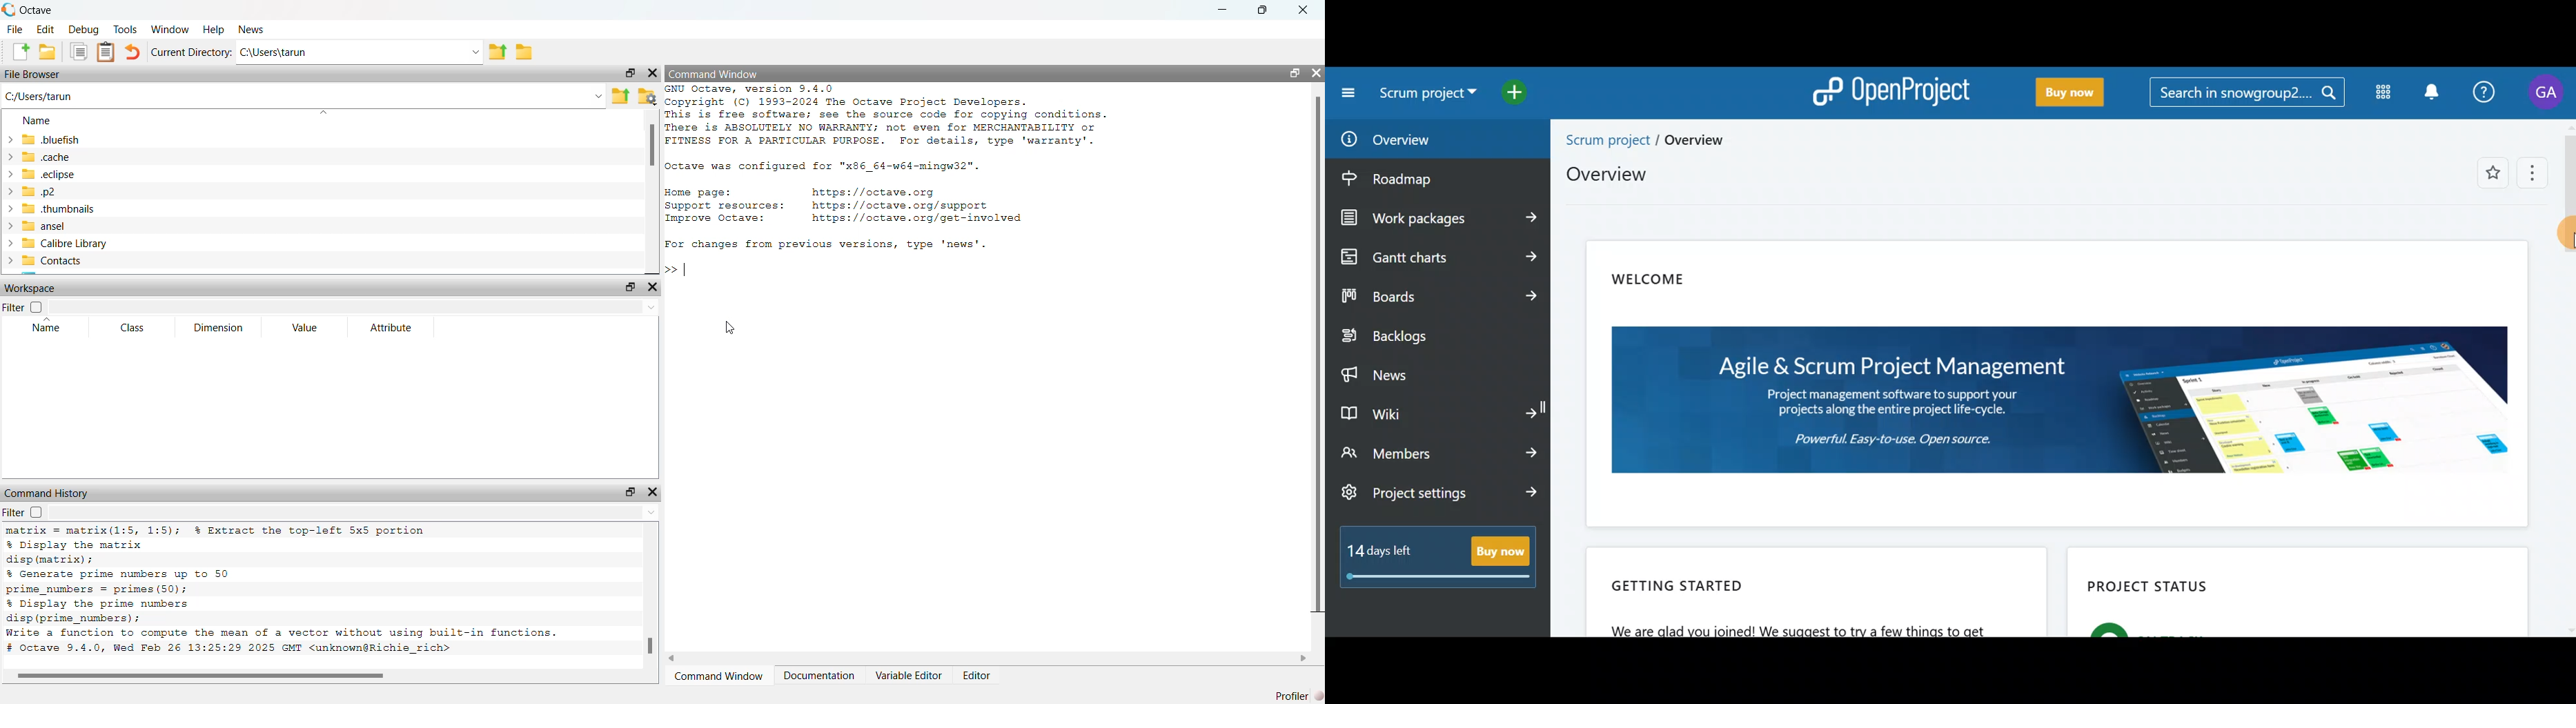 The width and height of the screenshot is (2576, 728). Describe the element at coordinates (54, 260) in the screenshot. I see `contacts` at that location.